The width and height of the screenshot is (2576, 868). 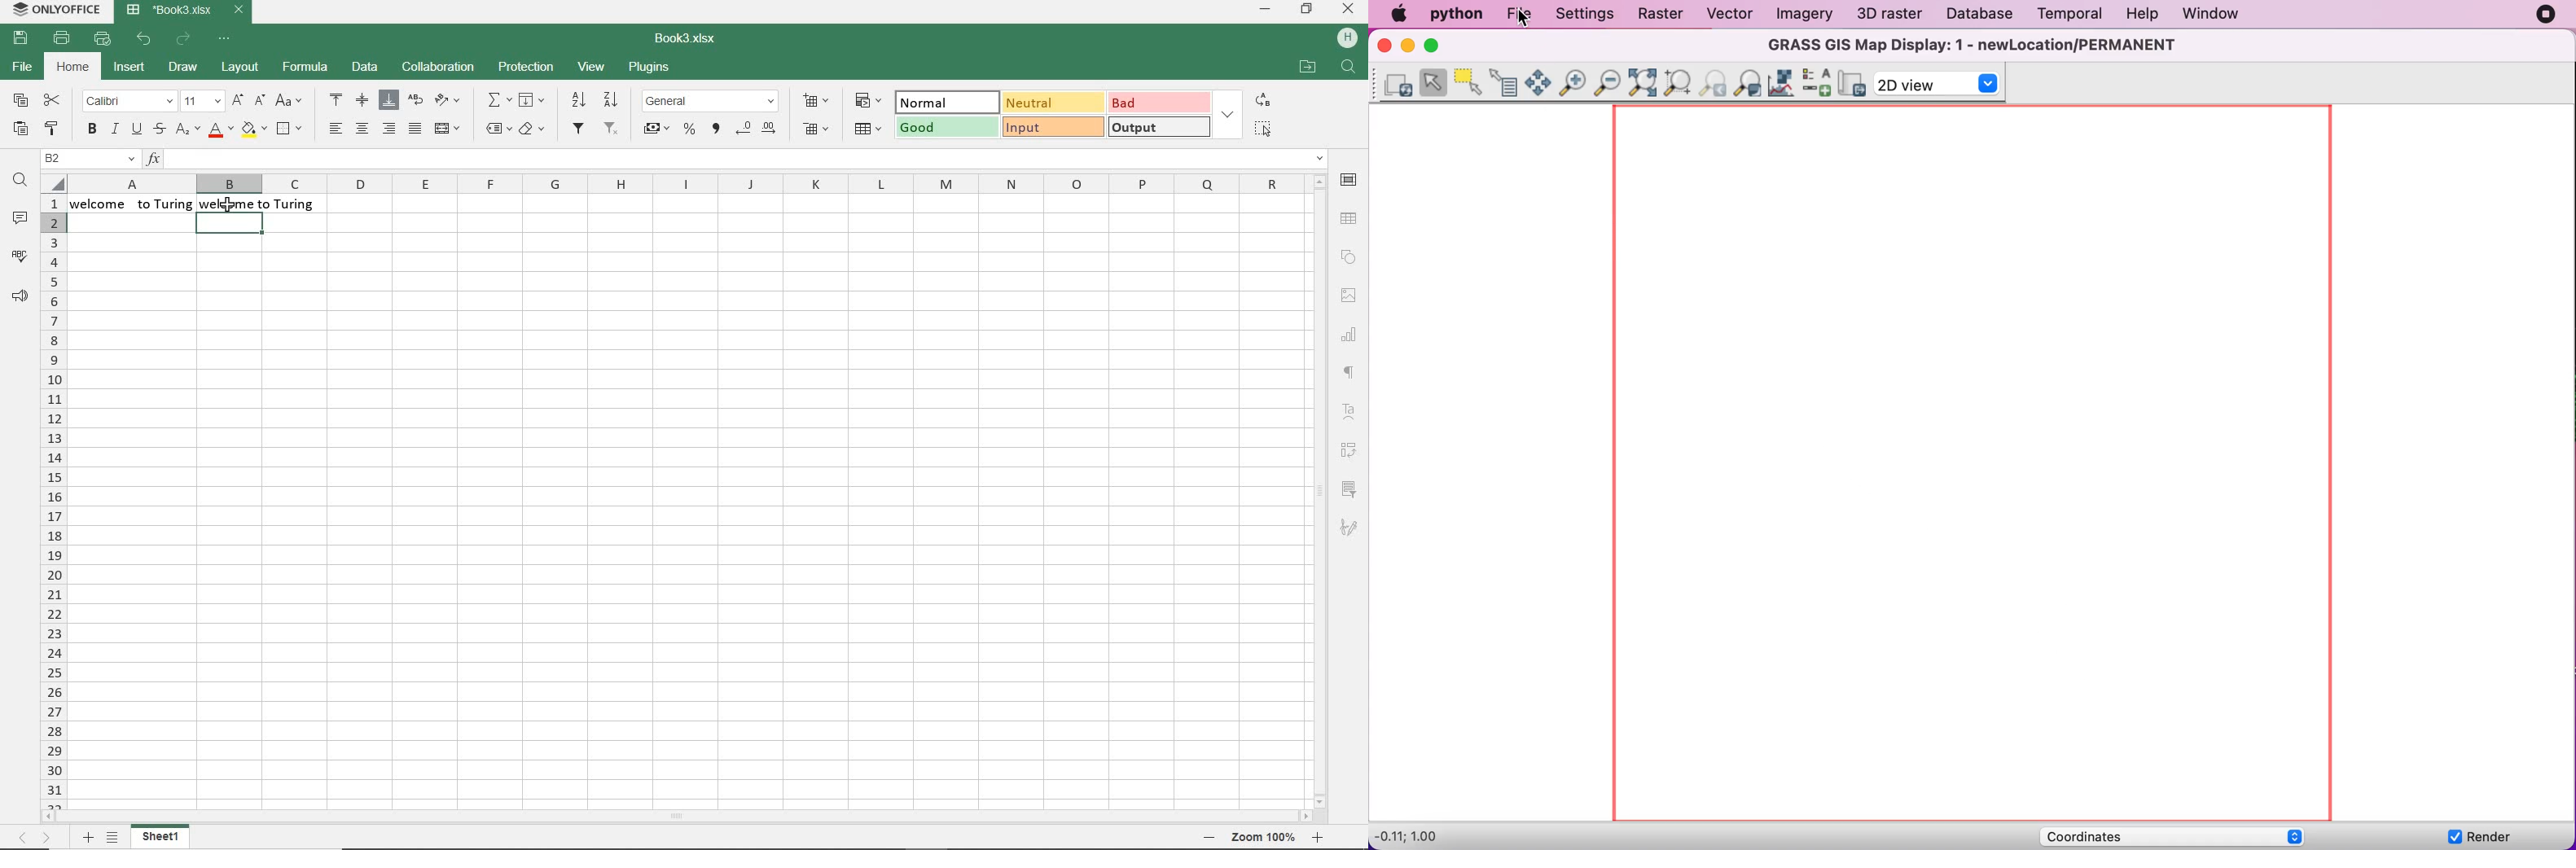 What do you see at coordinates (253, 131) in the screenshot?
I see `fill color` at bounding box center [253, 131].